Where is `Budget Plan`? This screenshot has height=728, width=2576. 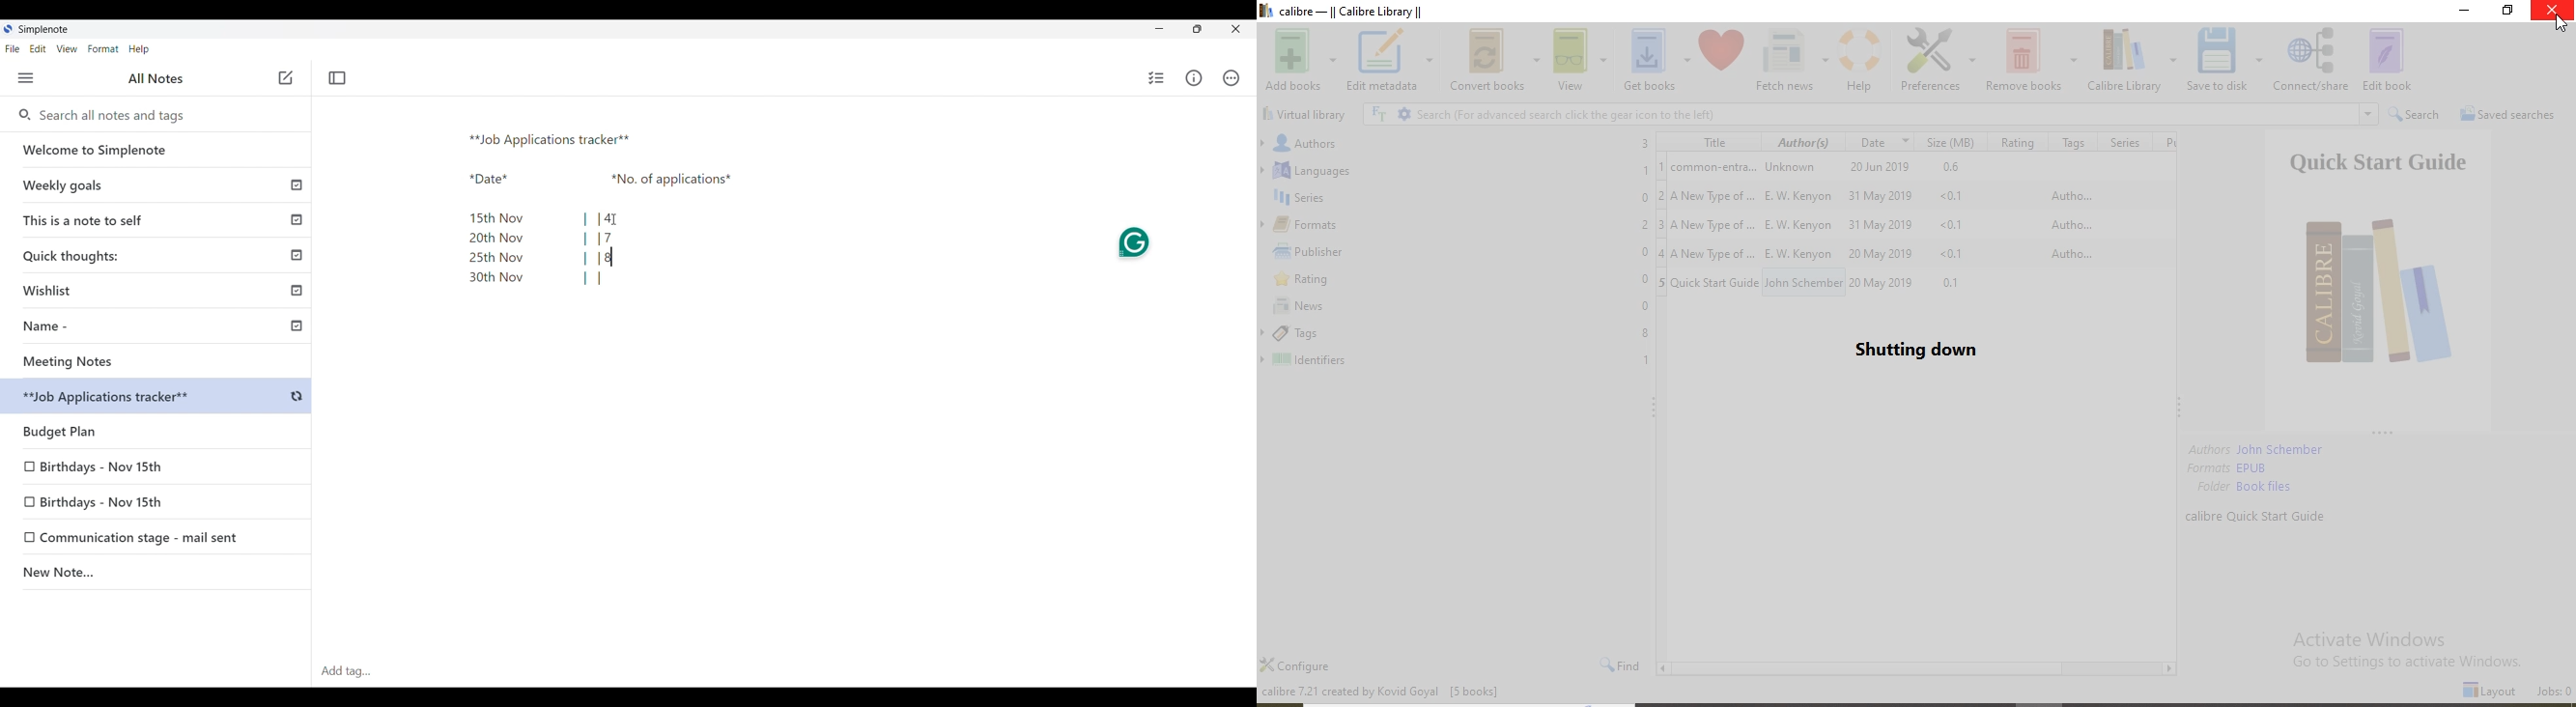 Budget Plan is located at coordinates (158, 398).